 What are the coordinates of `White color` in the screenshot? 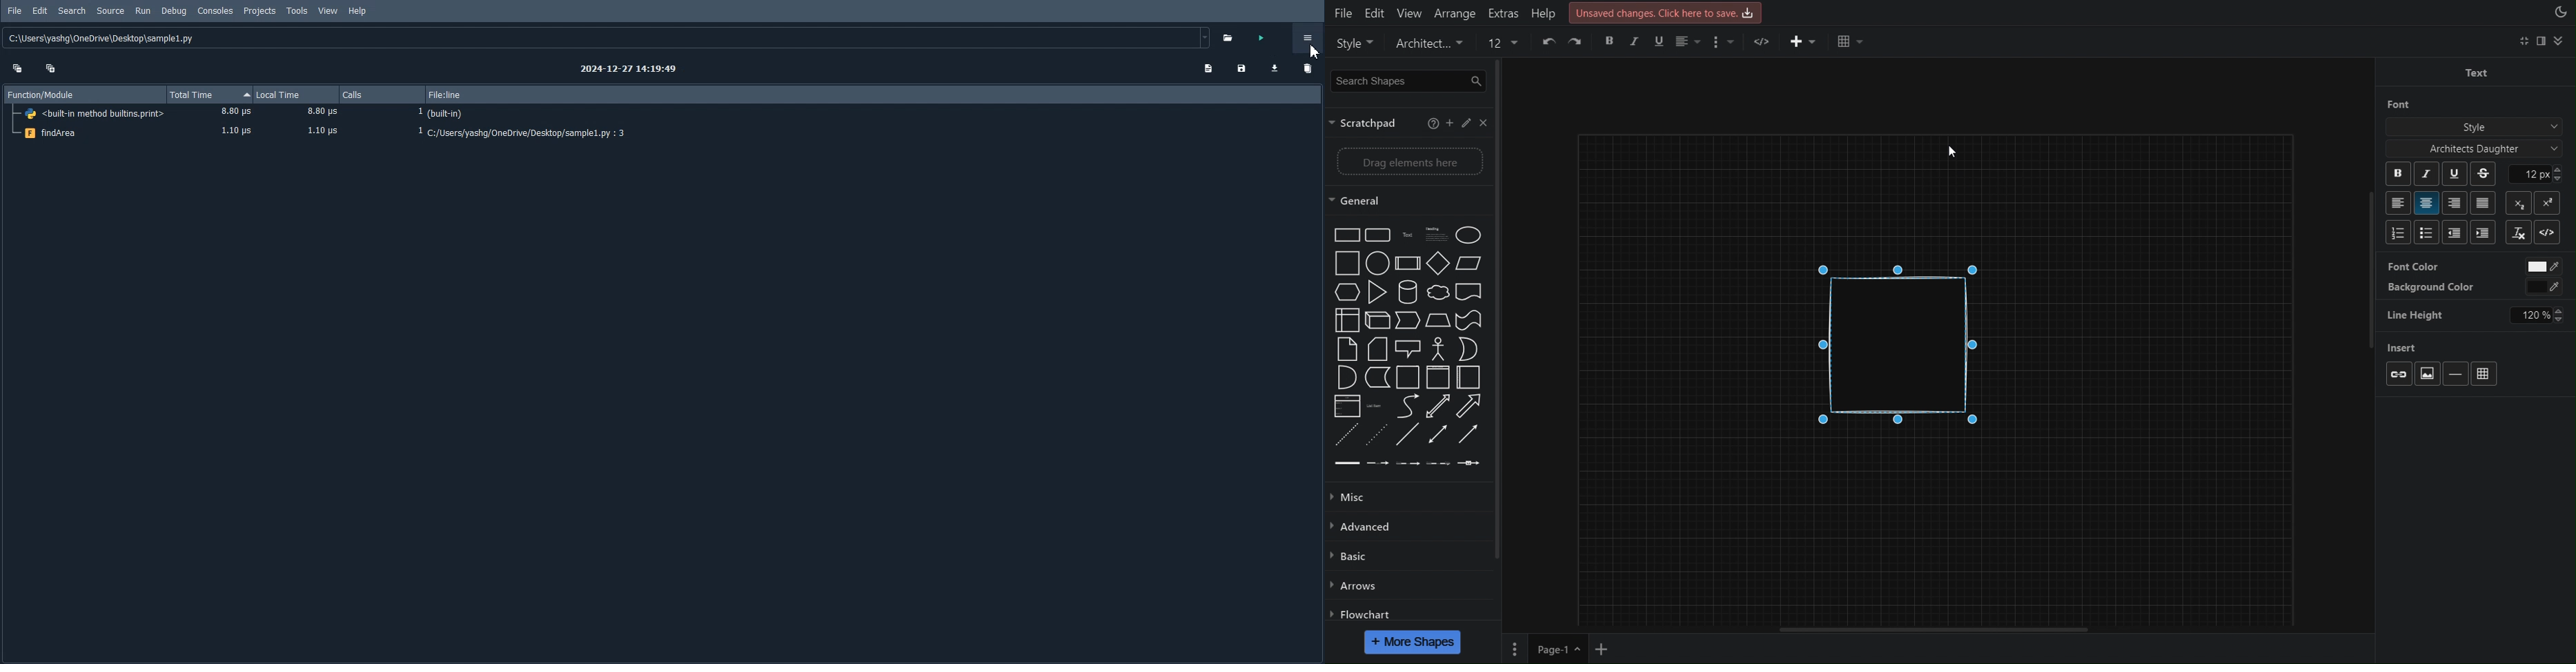 It's located at (2542, 267).